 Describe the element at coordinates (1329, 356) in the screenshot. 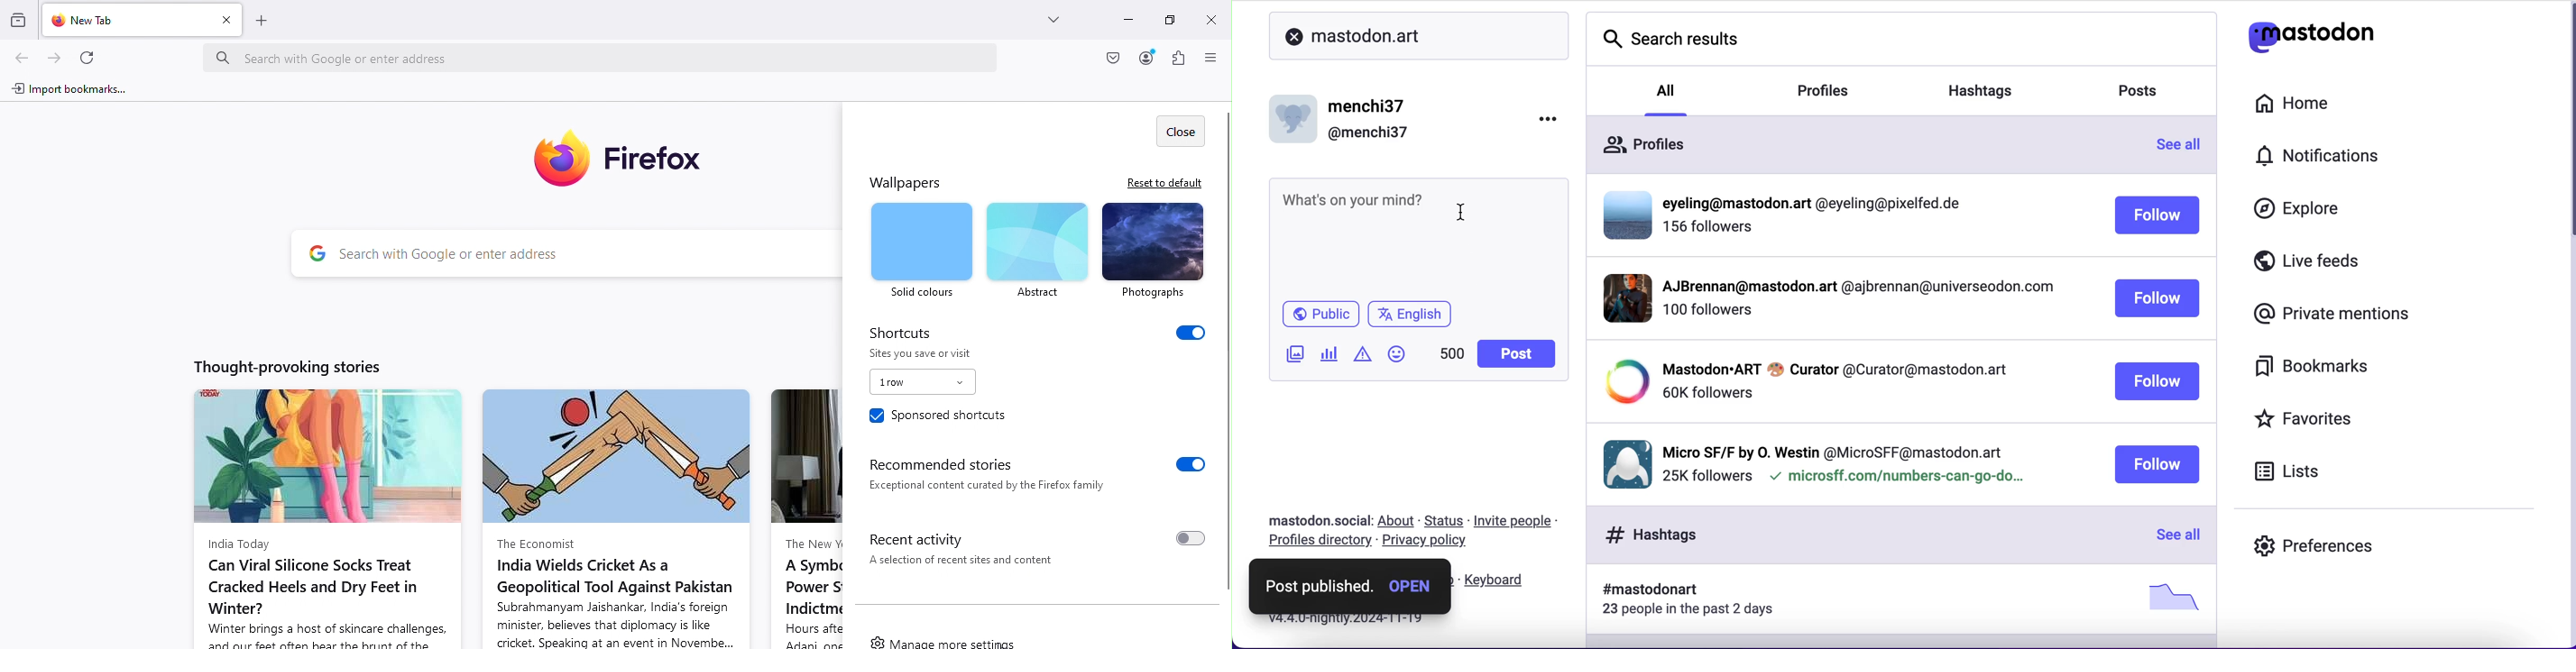

I see `add poll` at that location.